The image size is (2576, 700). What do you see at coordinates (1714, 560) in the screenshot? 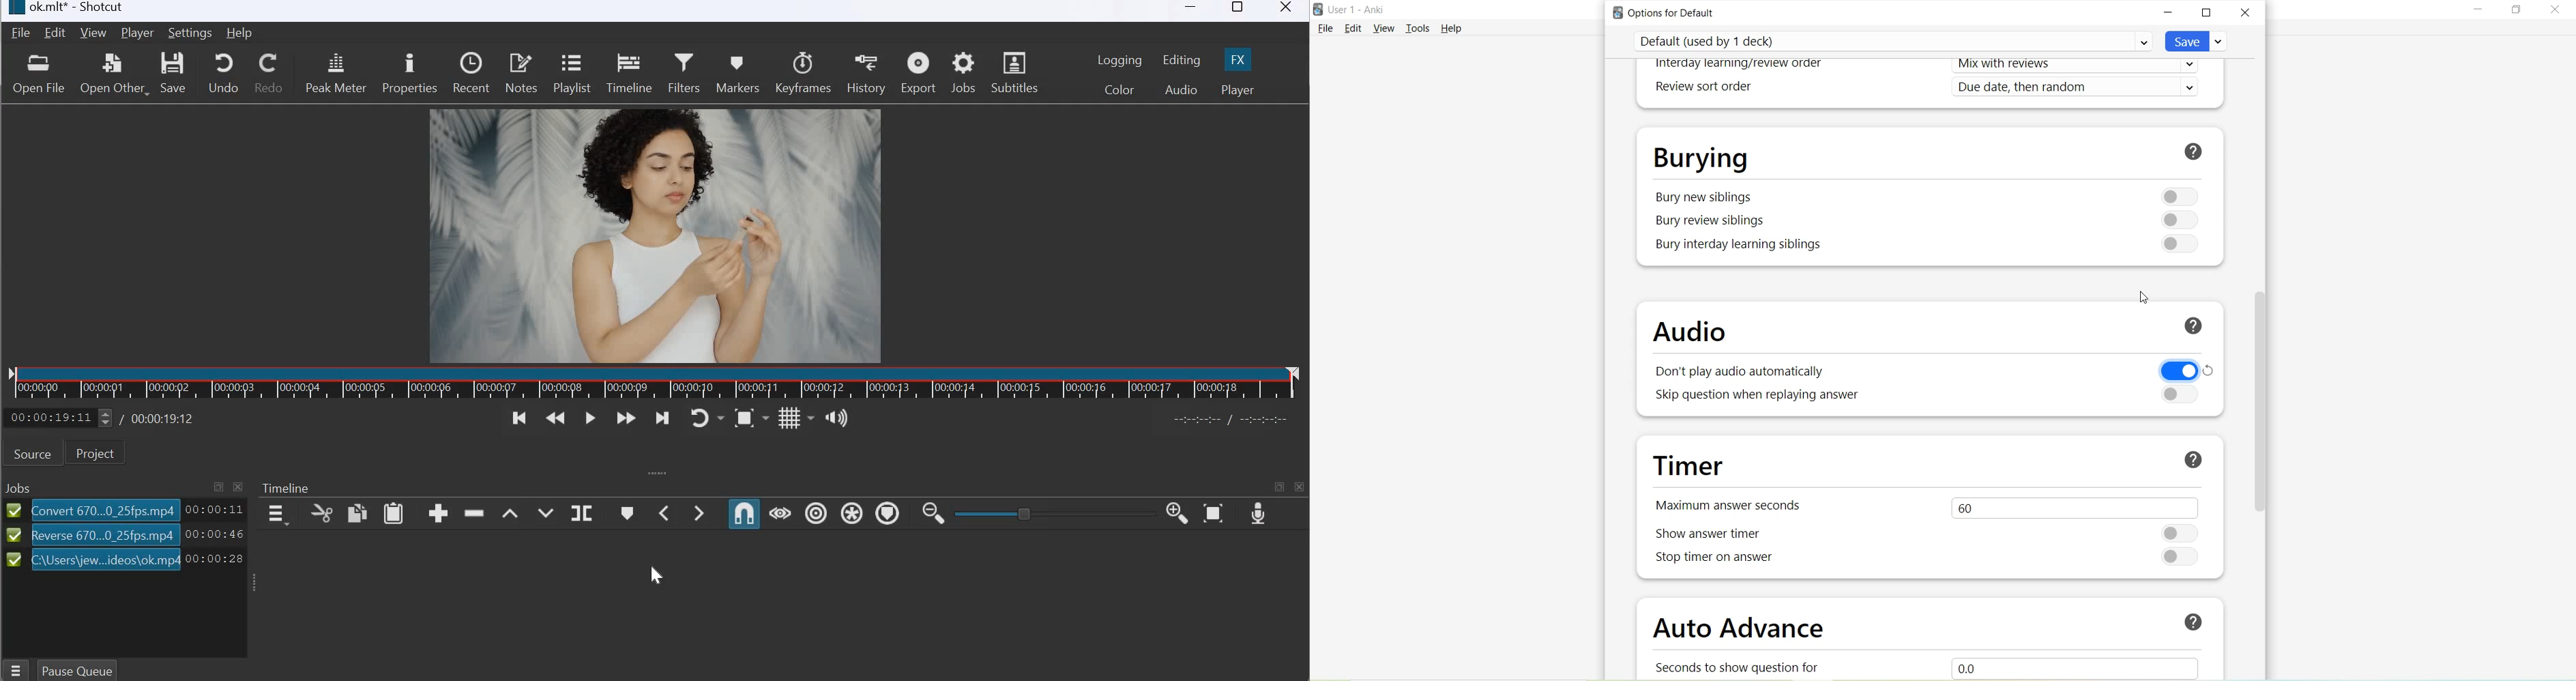
I see `Stop timer on answer` at bounding box center [1714, 560].